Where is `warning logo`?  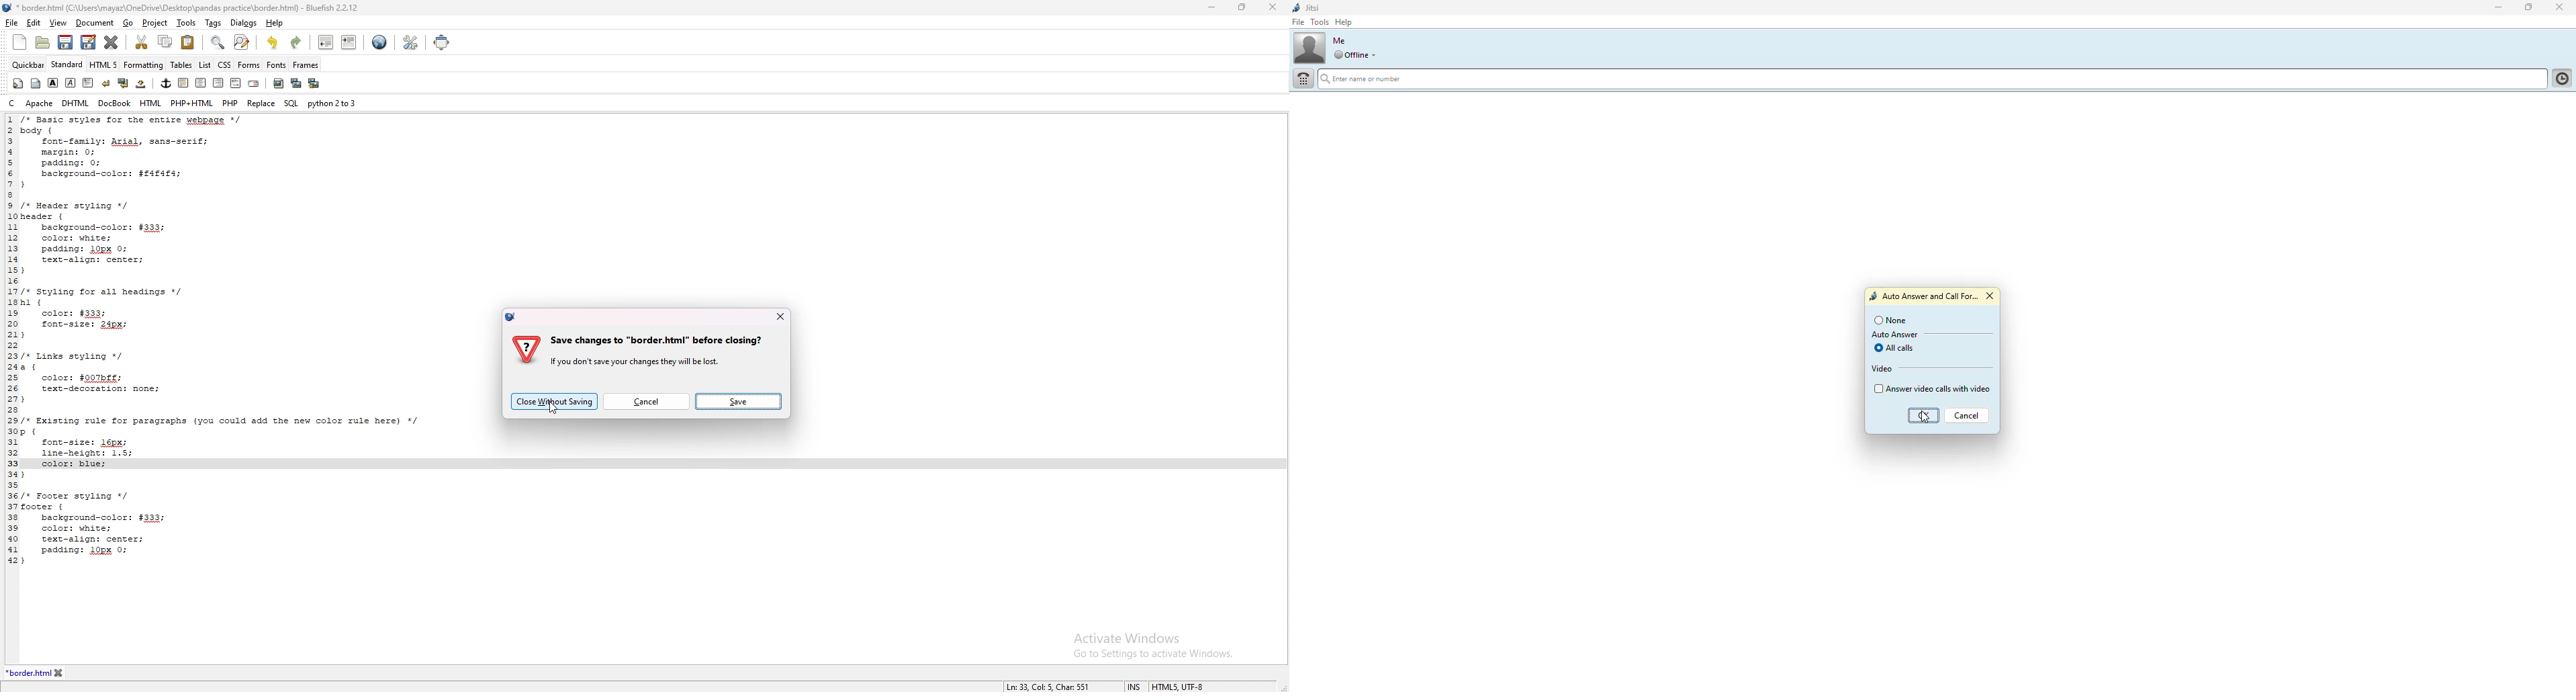 warning logo is located at coordinates (526, 350).